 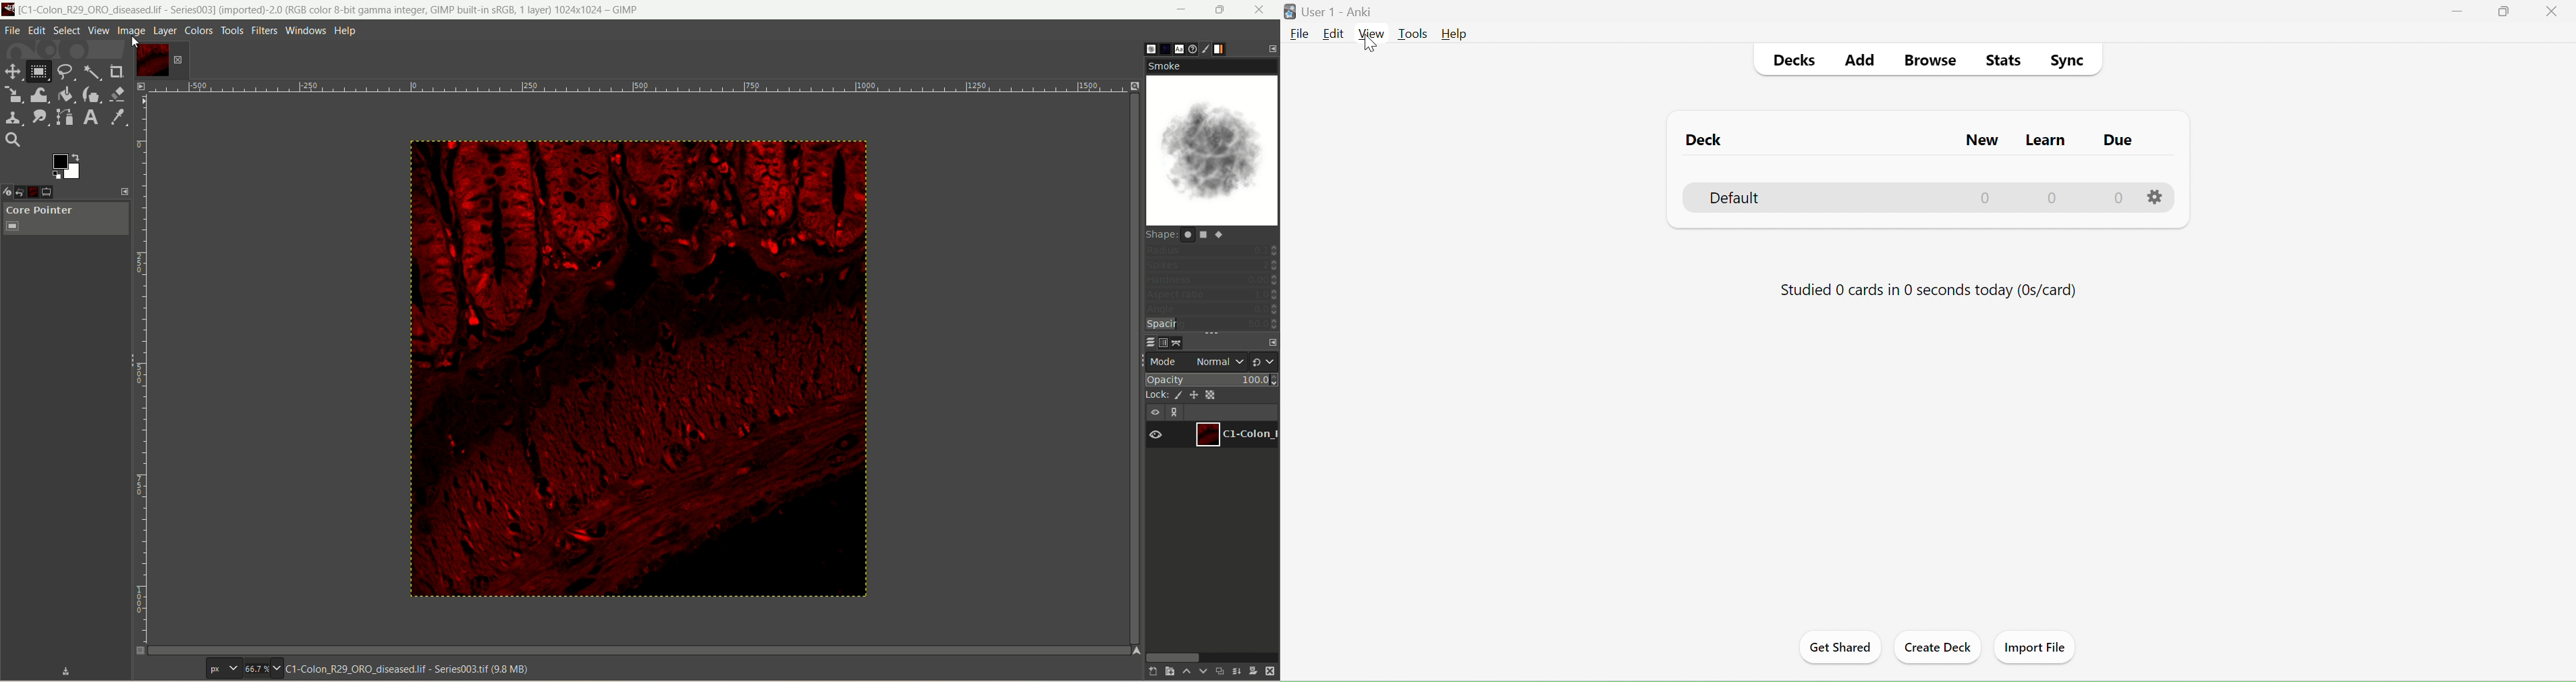 I want to click on filters, so click(x=265, y=31).